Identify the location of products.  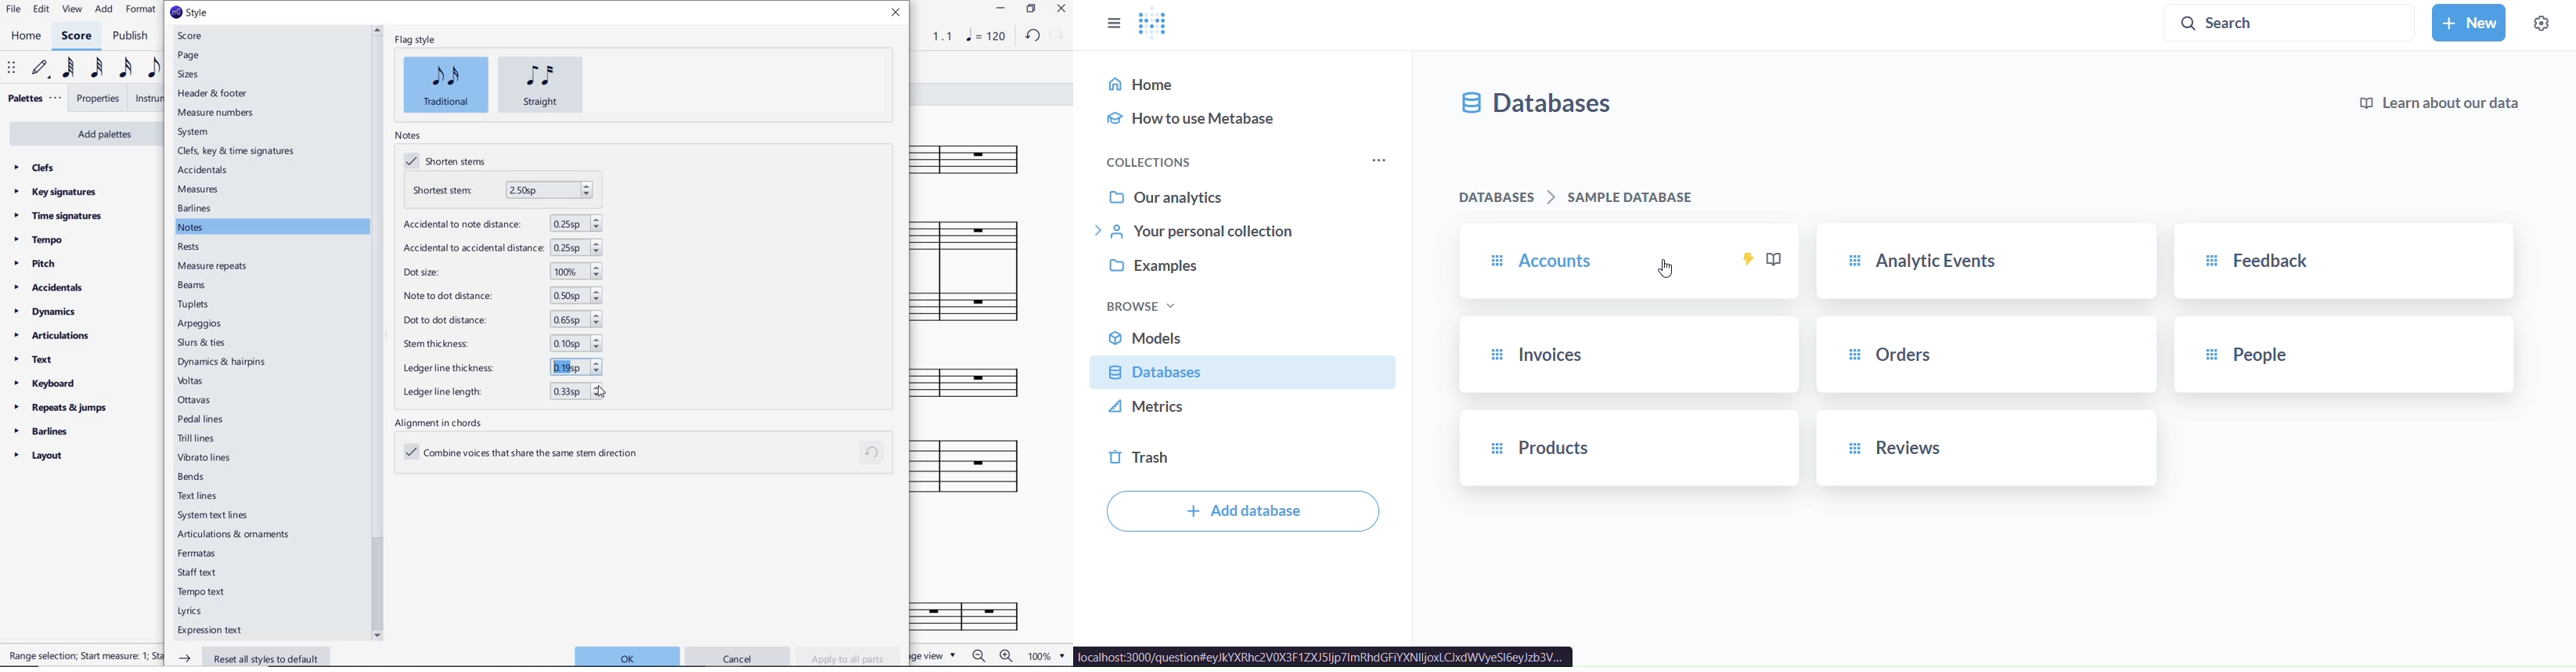
(1628, 450).